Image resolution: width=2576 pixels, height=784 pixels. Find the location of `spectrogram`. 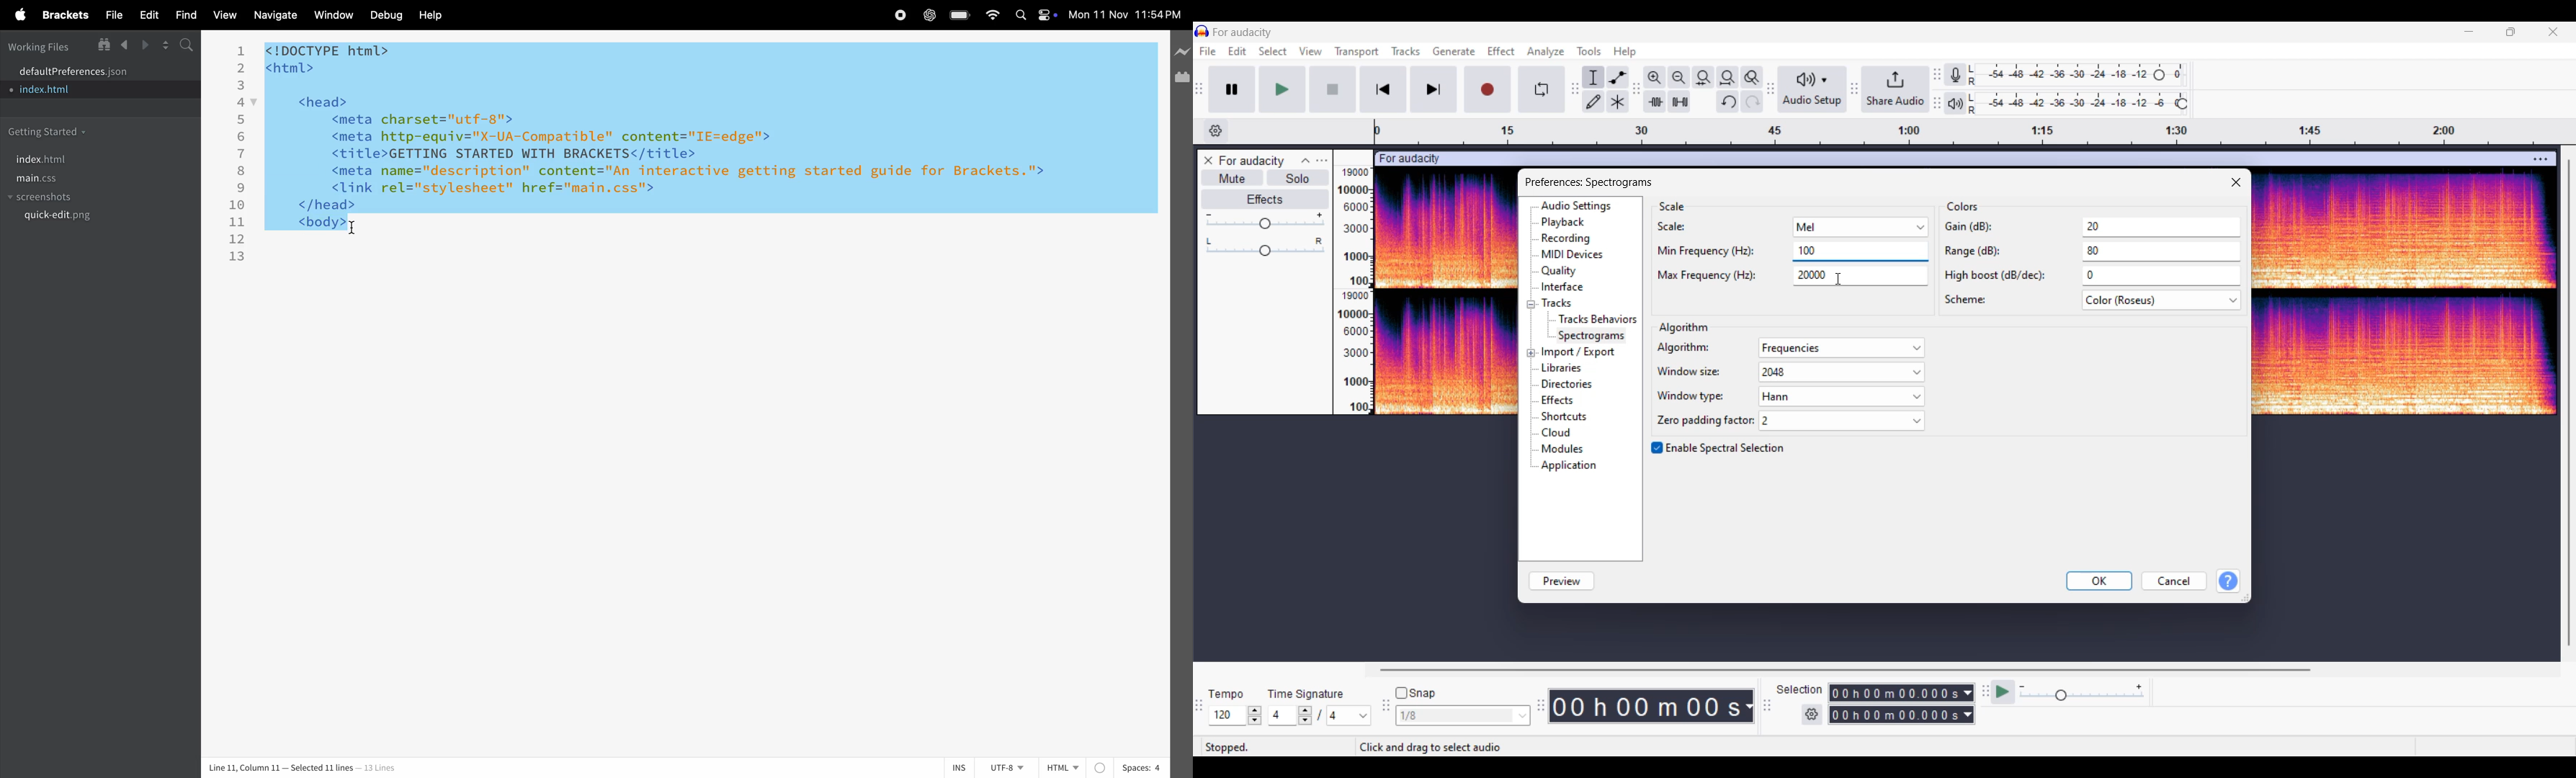

spectrogram is located at coordinates (1593, 335).